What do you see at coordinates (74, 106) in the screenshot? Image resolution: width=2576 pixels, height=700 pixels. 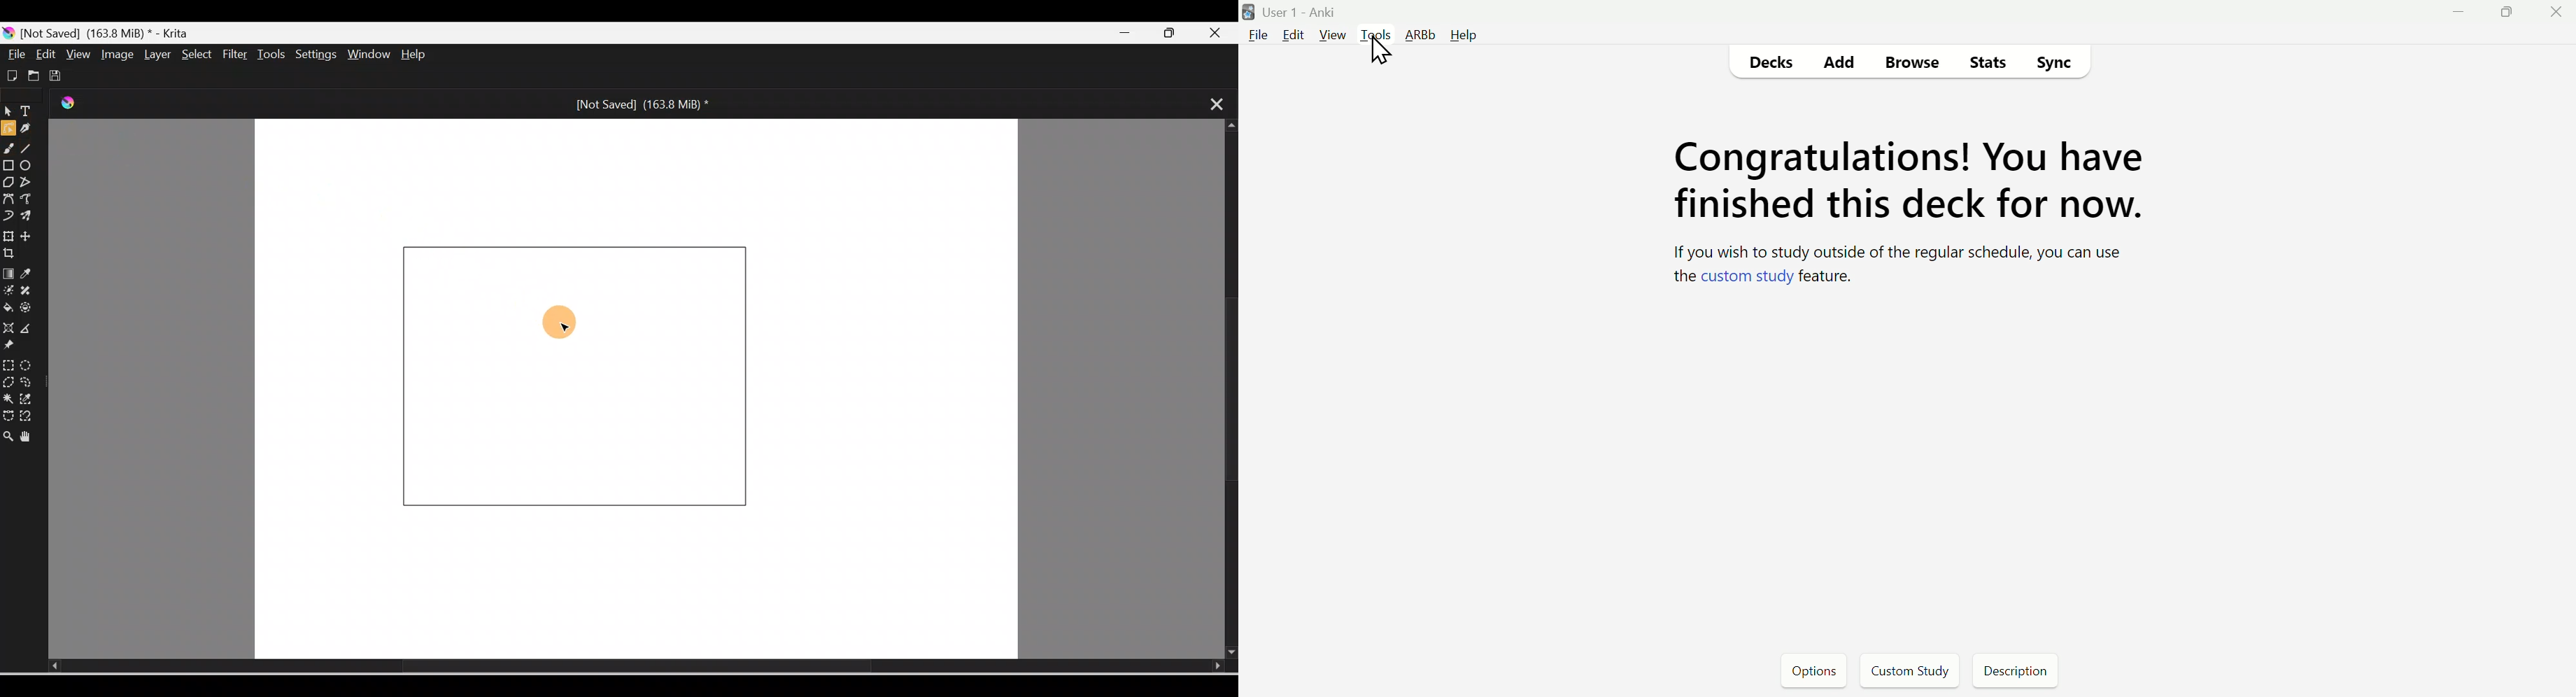 I see `Krita Logo` at bounding box center [74, 106].